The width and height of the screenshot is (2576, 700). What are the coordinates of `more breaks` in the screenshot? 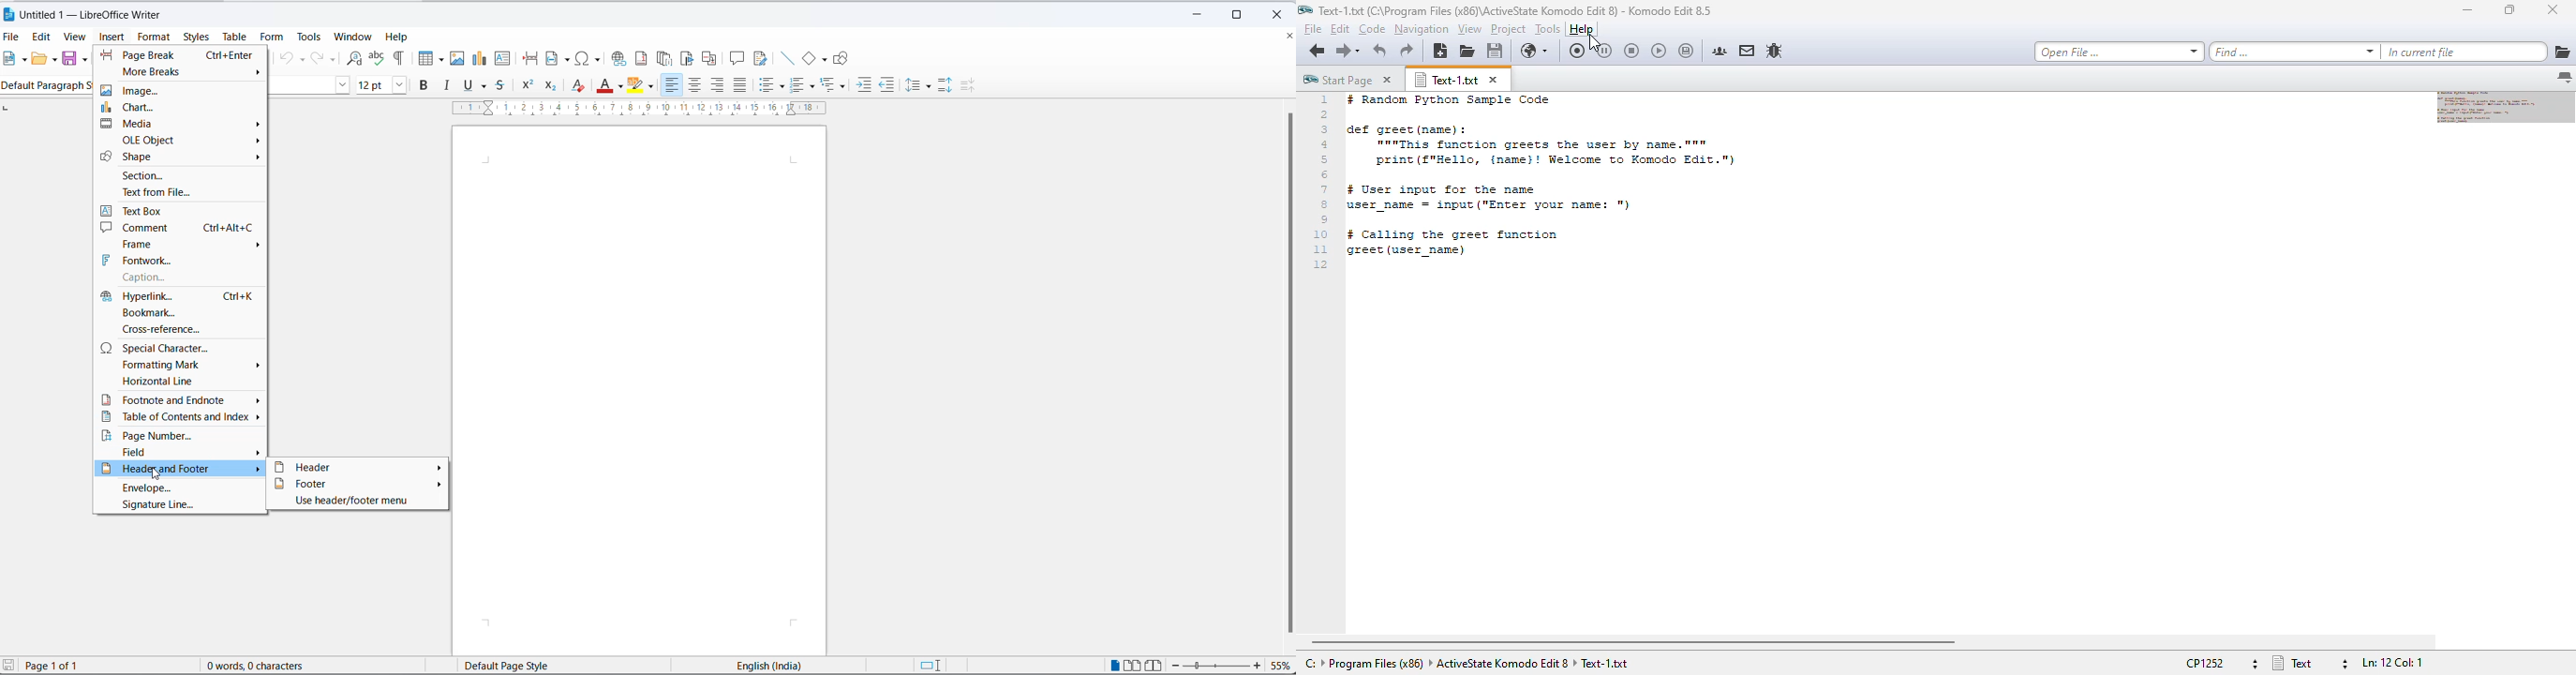 It's located at (183, 73).